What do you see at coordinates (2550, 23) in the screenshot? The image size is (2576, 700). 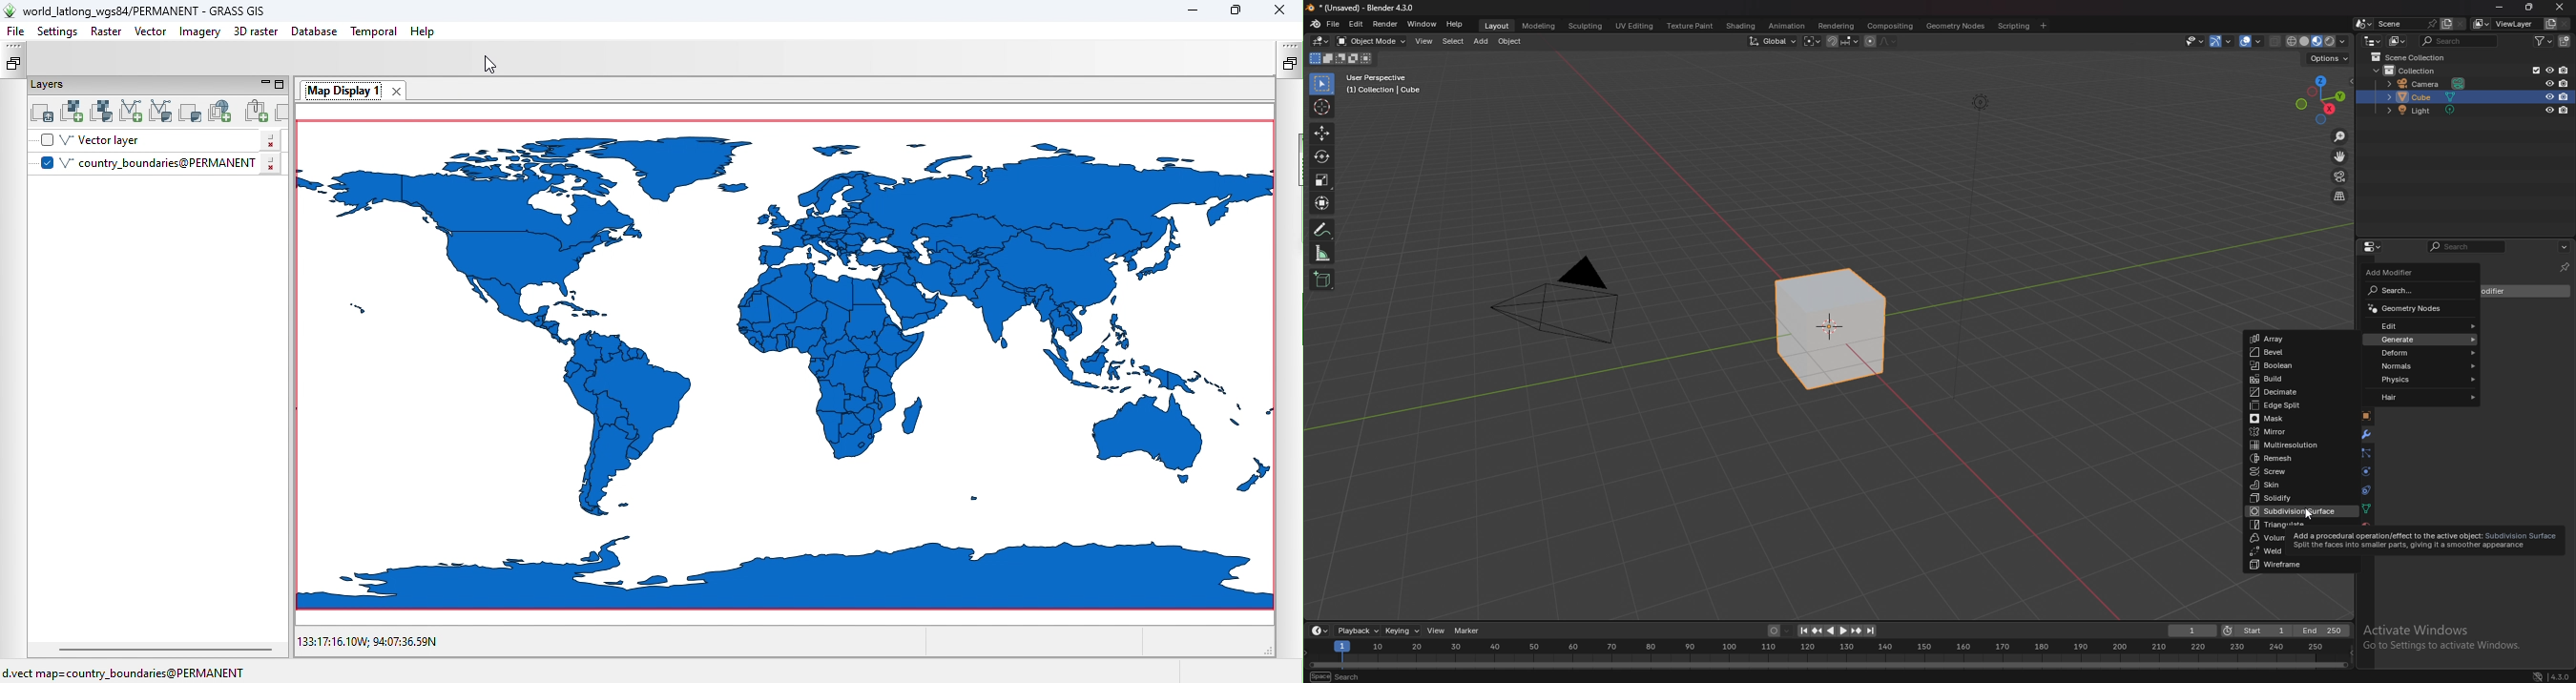 I see `add view layer` at bounding box center [2550, 23].